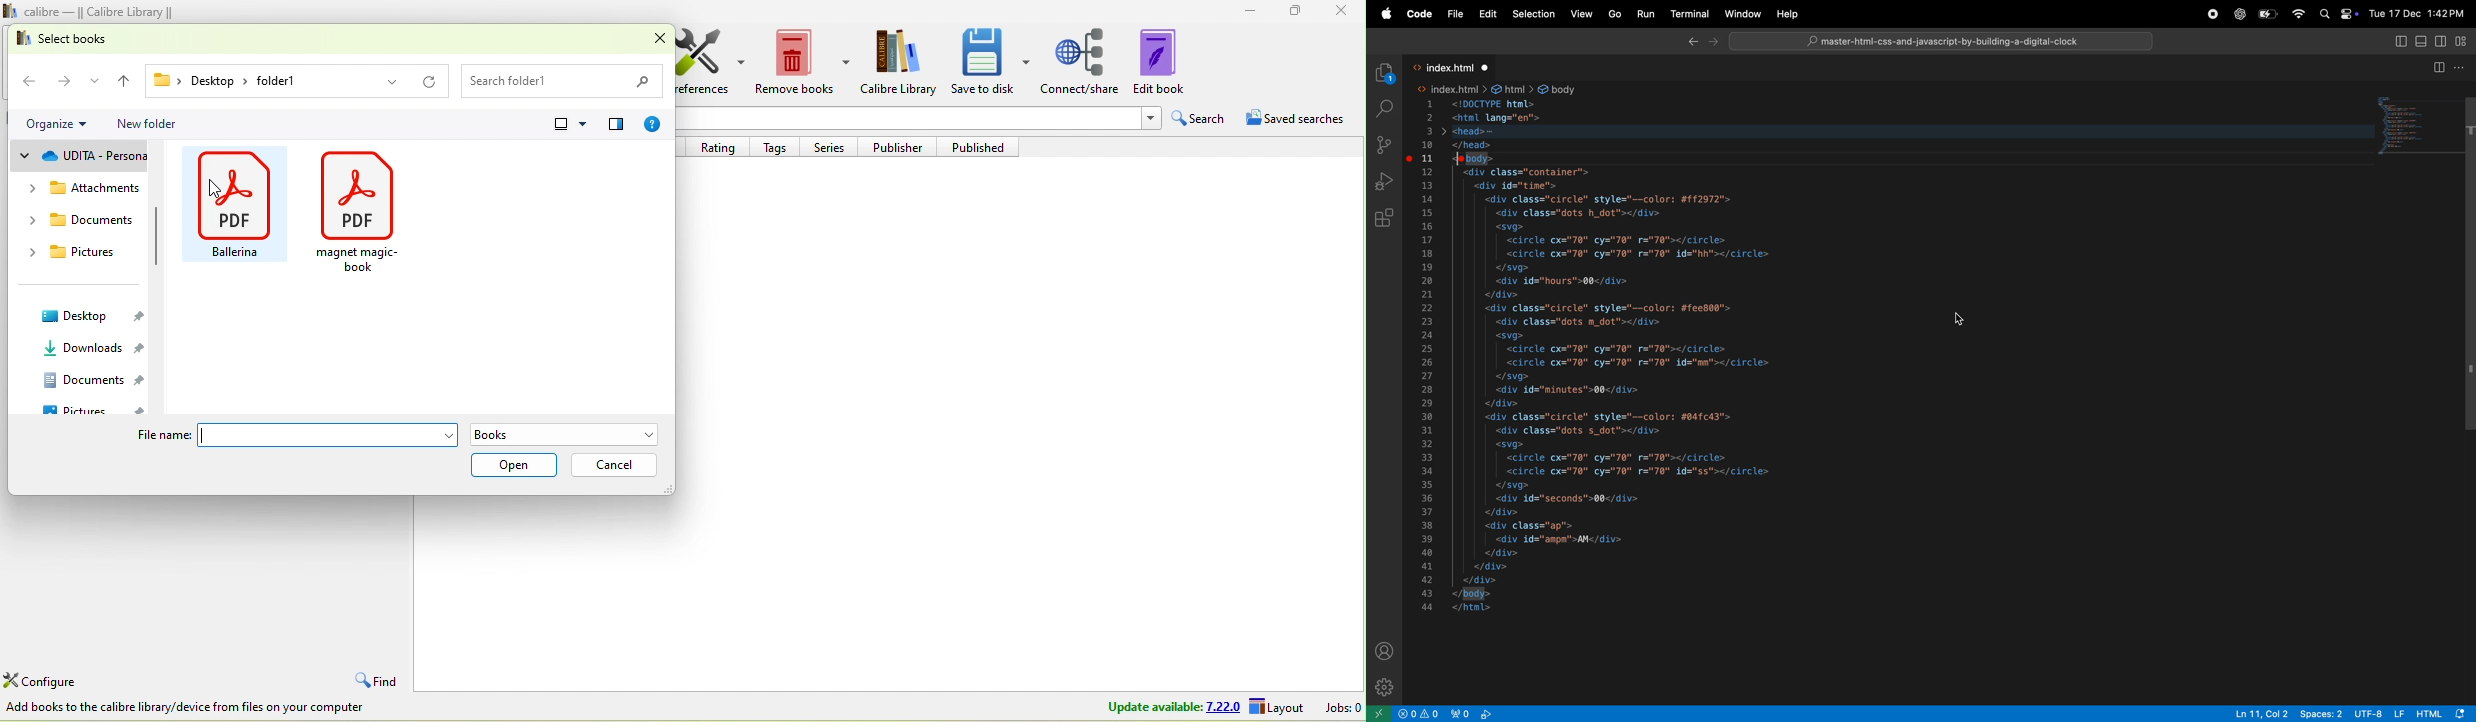 The image size is (2492, 728). I want to click on books, so click(572, 435).